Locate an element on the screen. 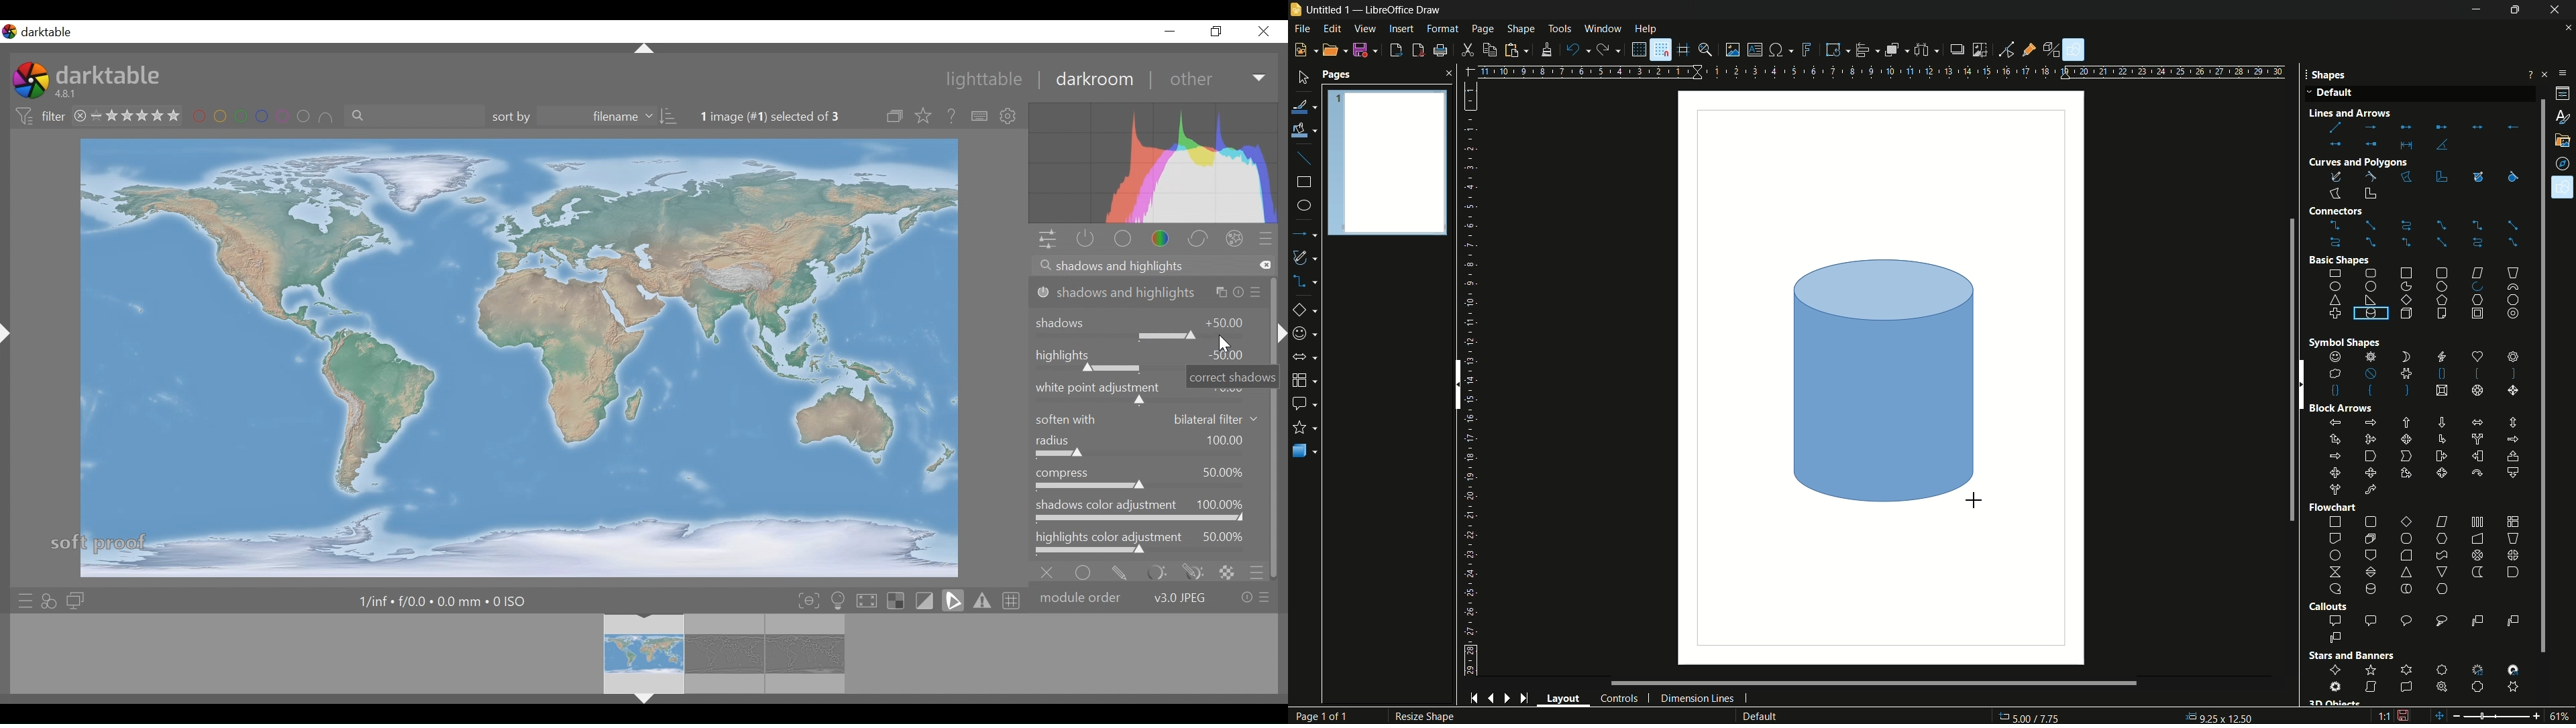 This screenshot has width=2576, height=728. 36.86 is located at coordinates (2038, 717).